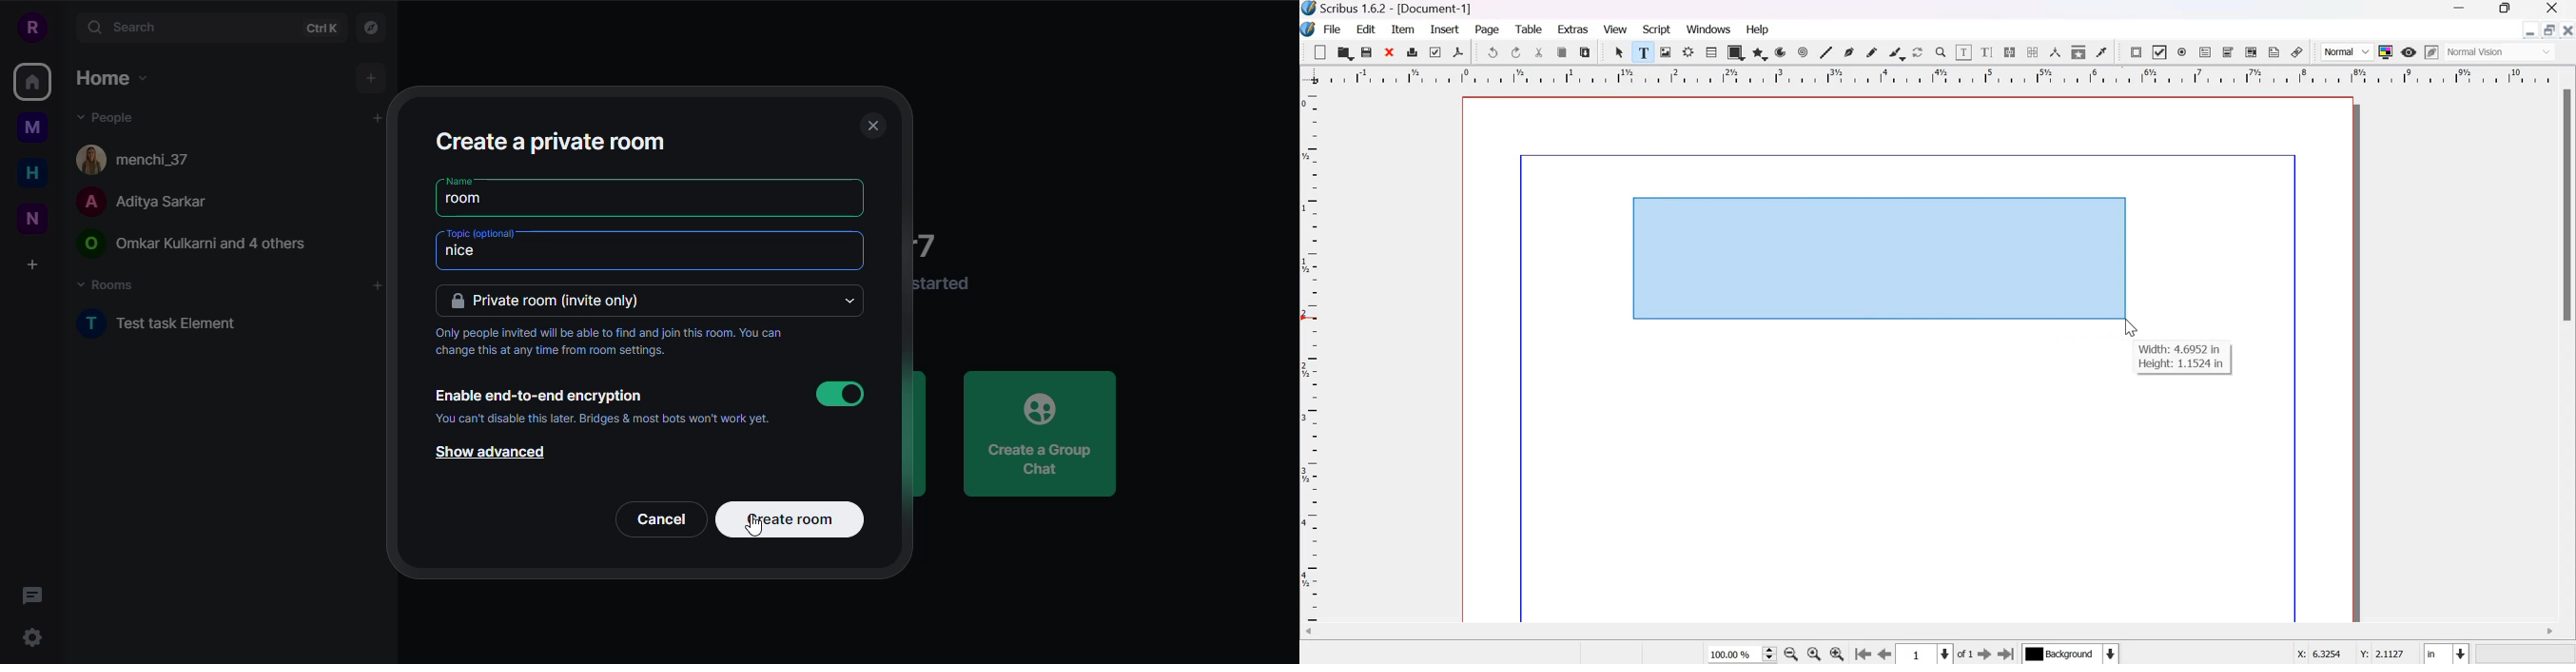 The width and height of the screenshot is (2576, 672). Describe the element at coordinates (470, 200) in the screenshot. I see `room` at that location.